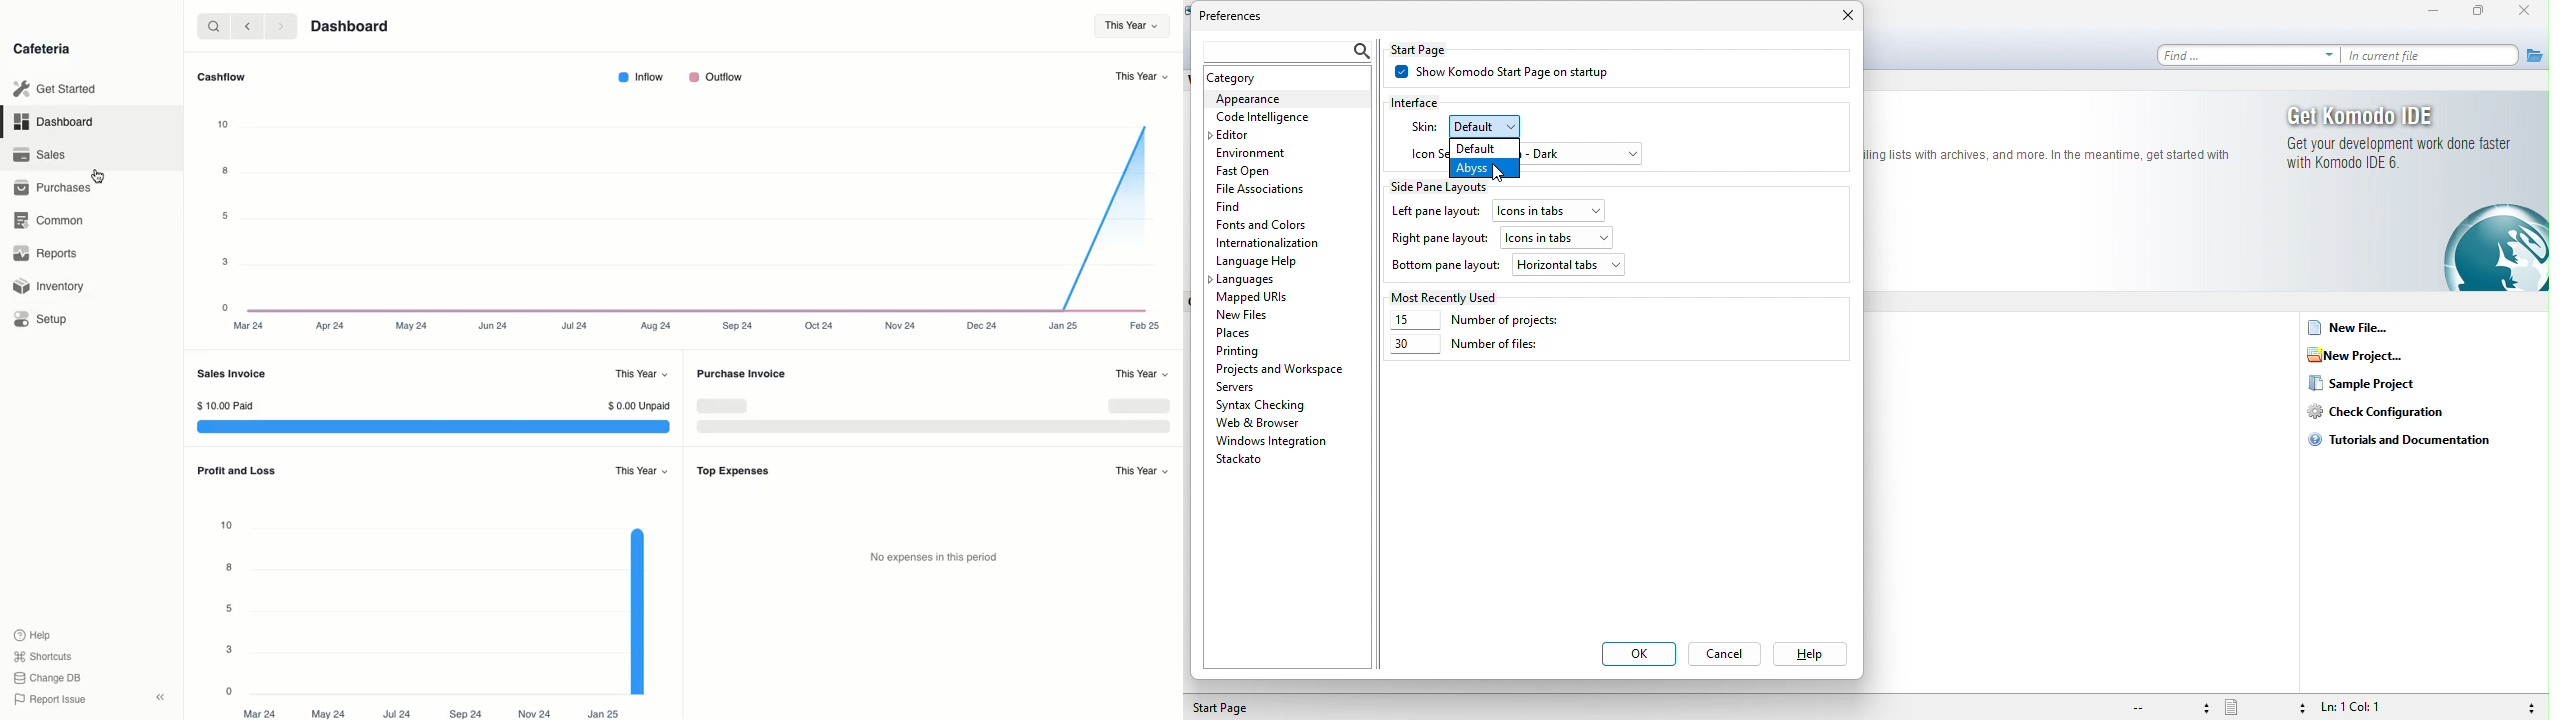 The height and width of the screenshot is (728, 2576). I want to click on This Year, so click(1139, 78).